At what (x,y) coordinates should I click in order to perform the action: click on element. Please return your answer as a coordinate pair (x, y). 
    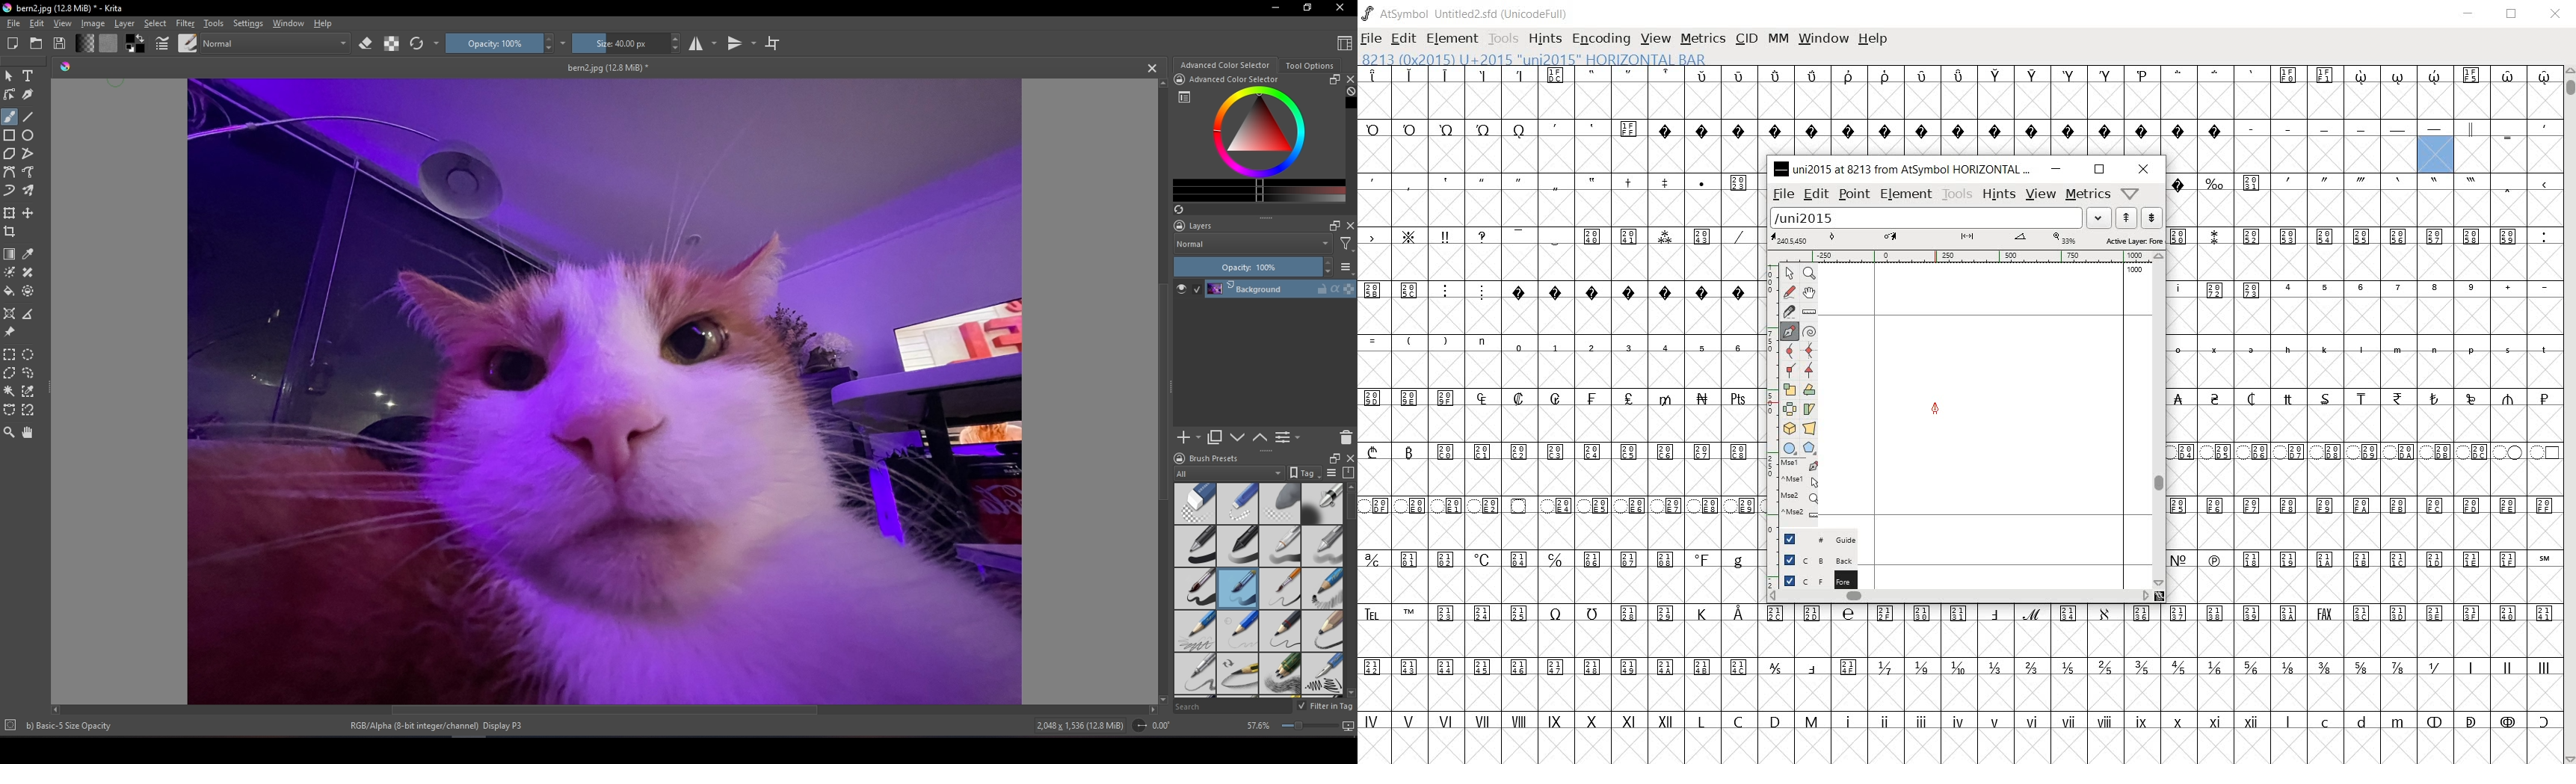
    Looking at the image, I should click on (1907, 194).